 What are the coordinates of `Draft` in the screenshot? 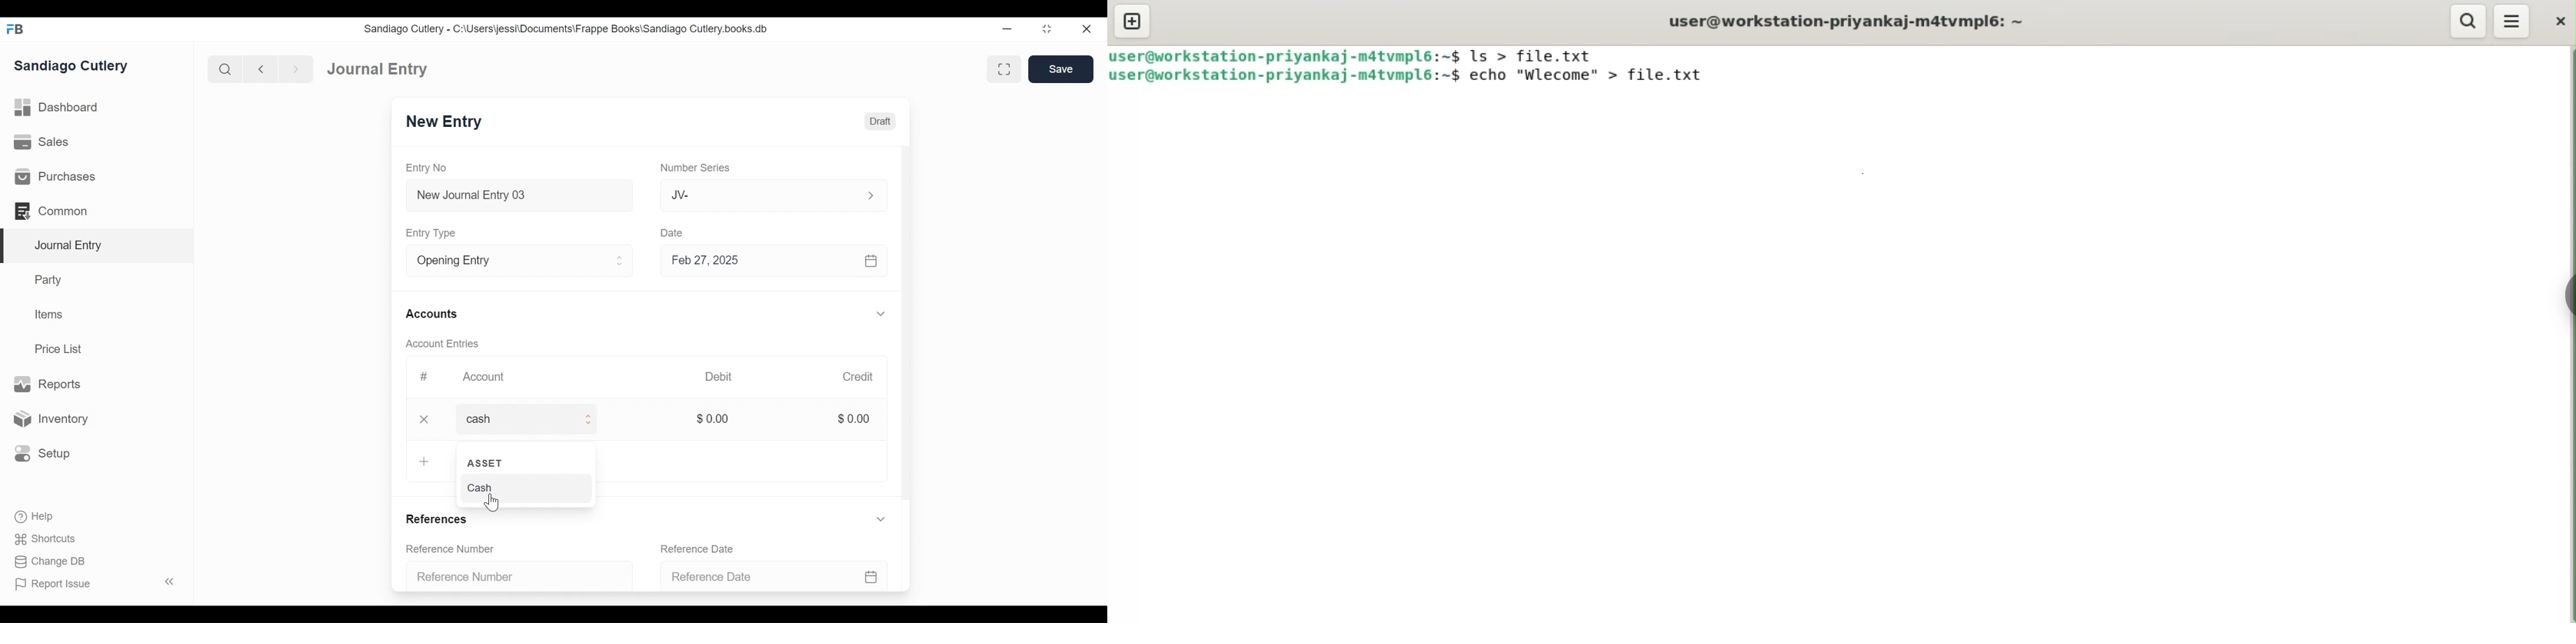 It's located at (879, 122).